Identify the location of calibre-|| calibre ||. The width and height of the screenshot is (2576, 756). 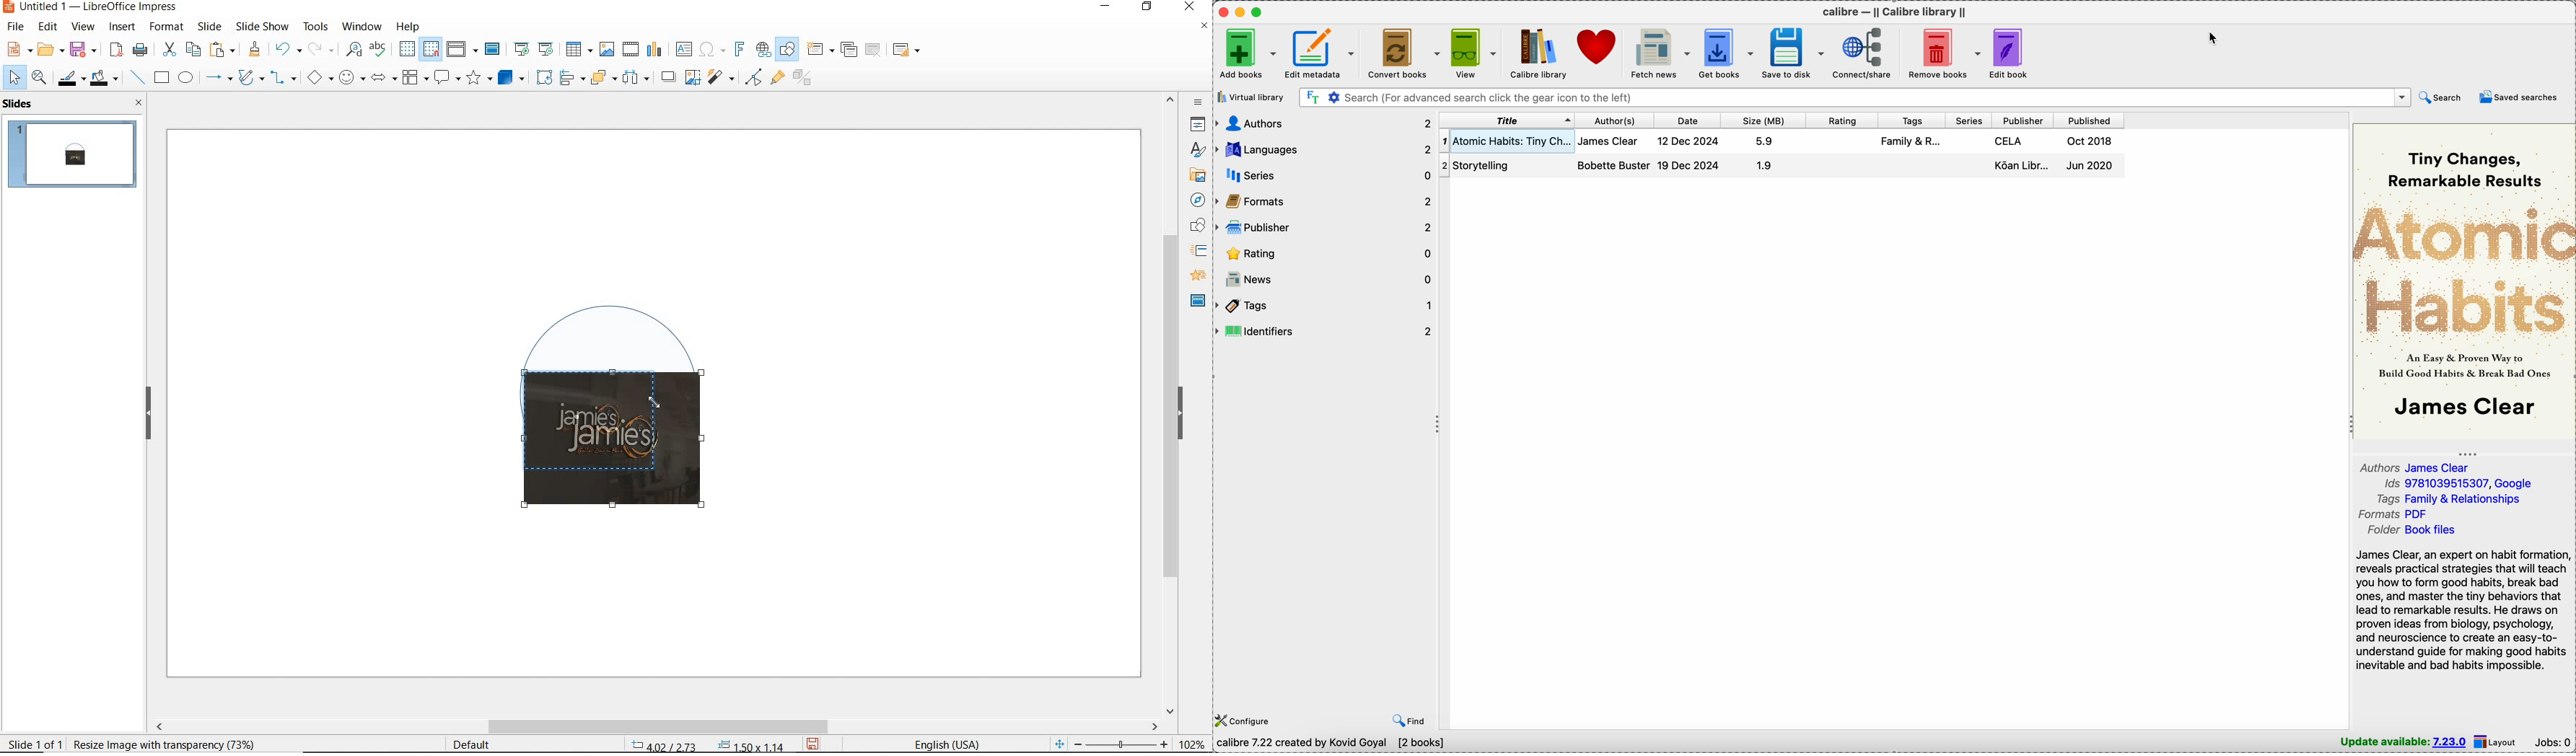
(1897, 13).